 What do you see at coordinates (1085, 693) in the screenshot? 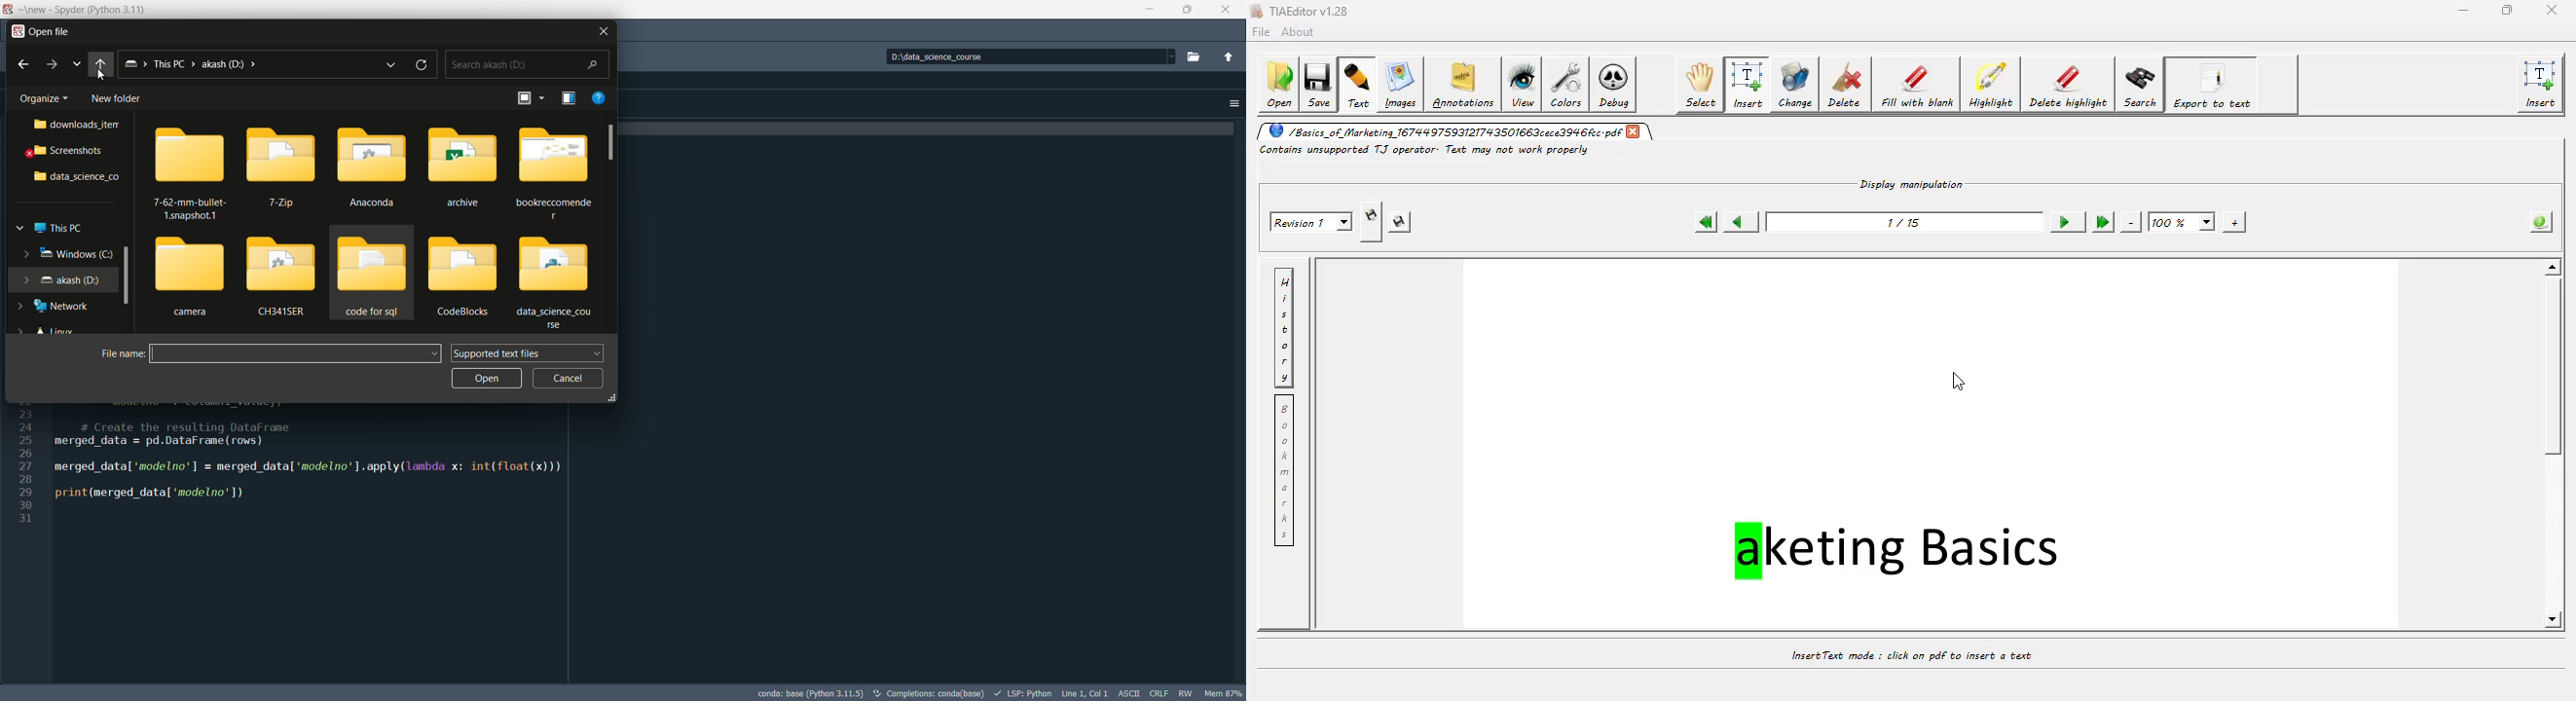
I see `cursor position` at bounding box center [1085, 693].